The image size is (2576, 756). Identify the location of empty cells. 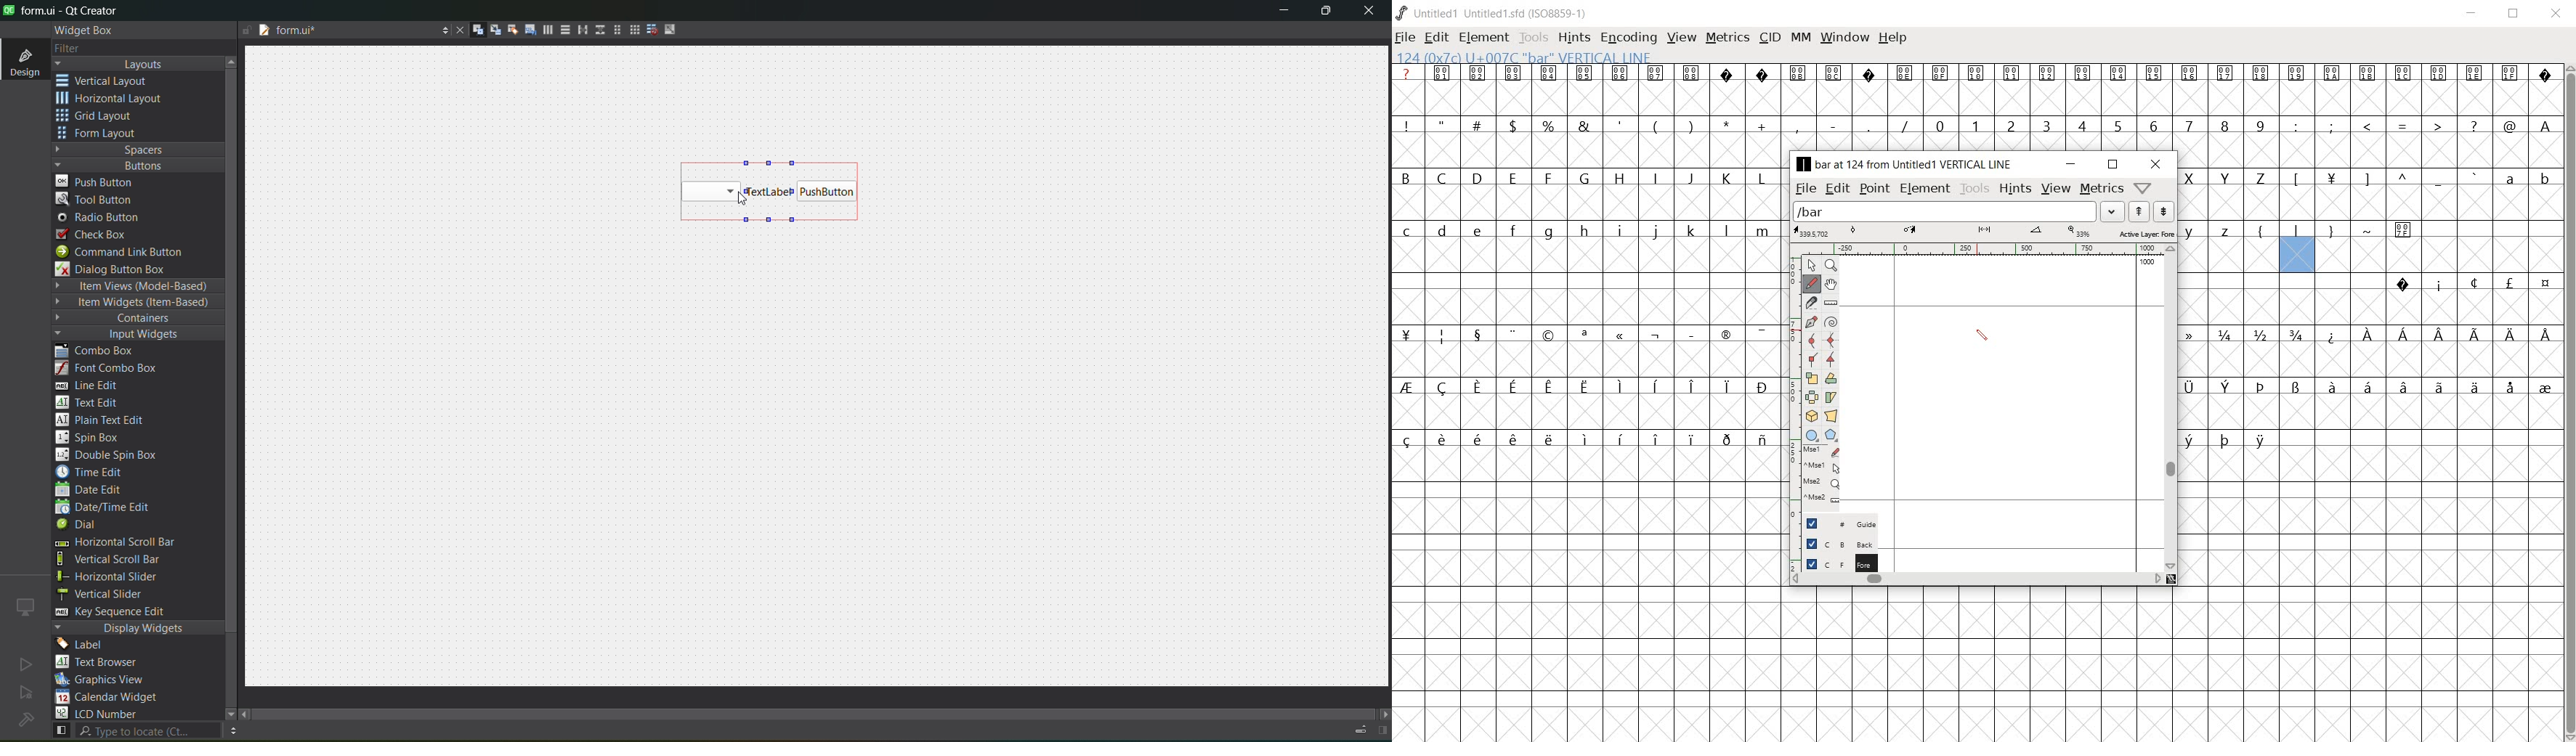
(1590, 358).